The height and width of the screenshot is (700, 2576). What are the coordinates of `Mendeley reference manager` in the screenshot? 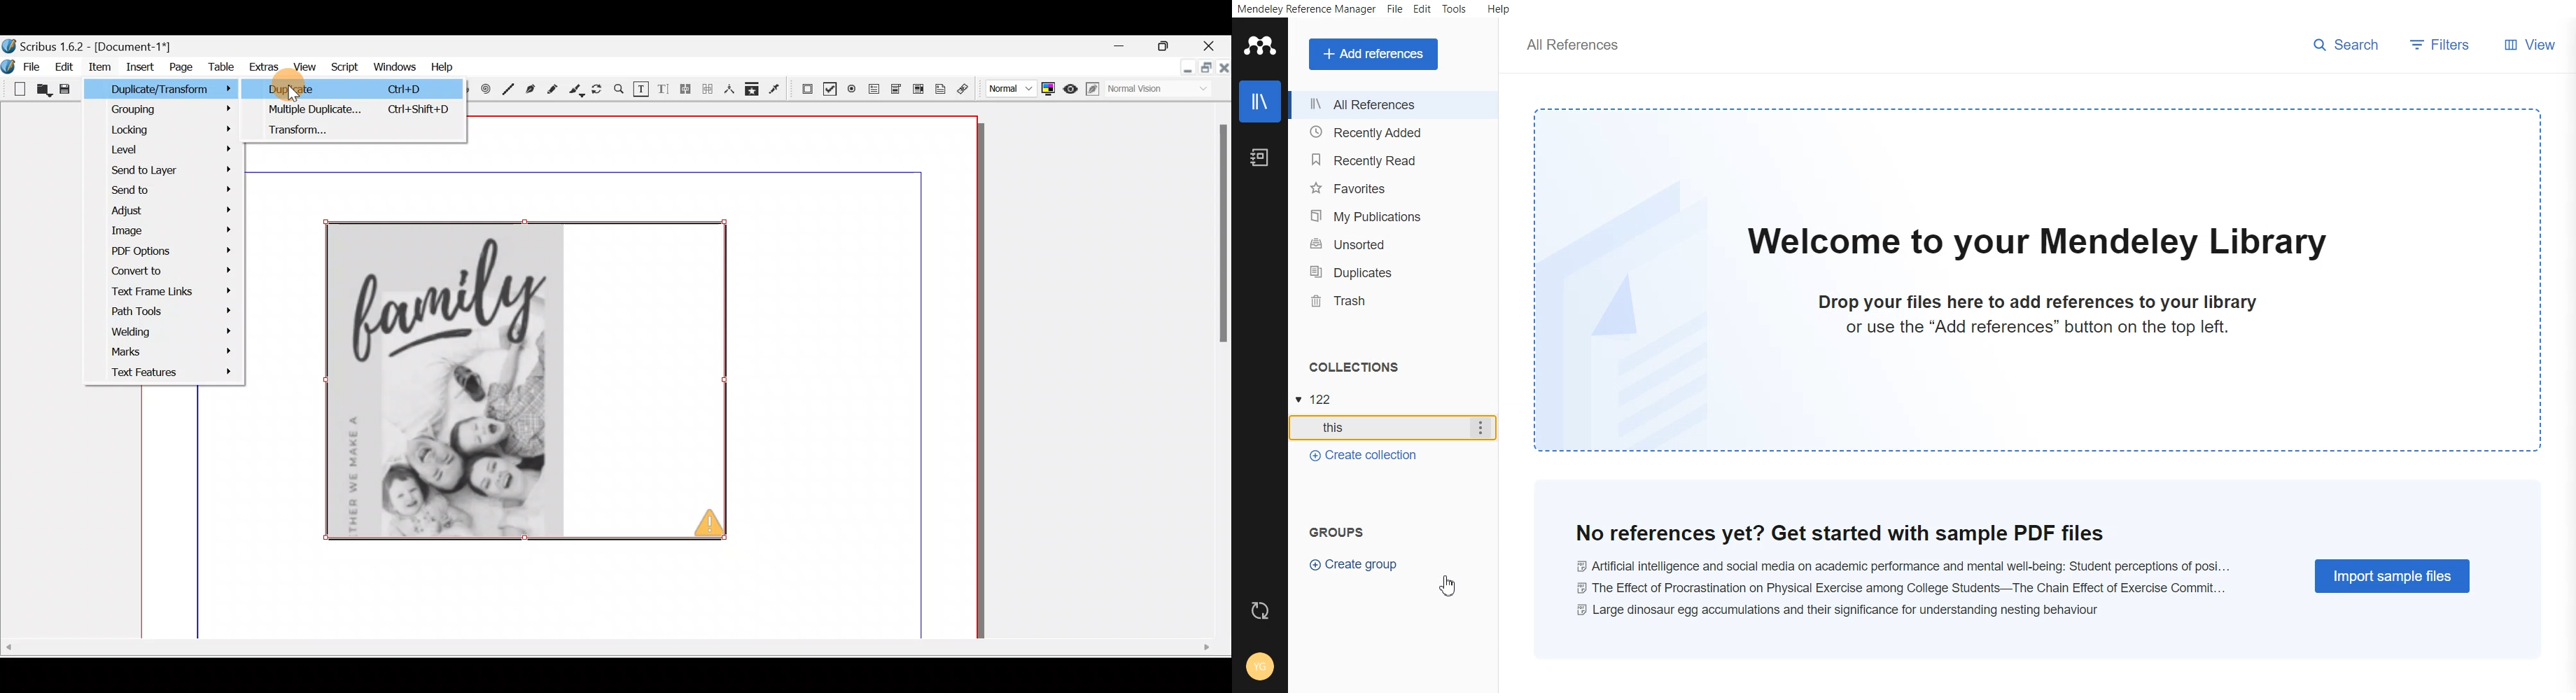 It's located at (1308, 10).